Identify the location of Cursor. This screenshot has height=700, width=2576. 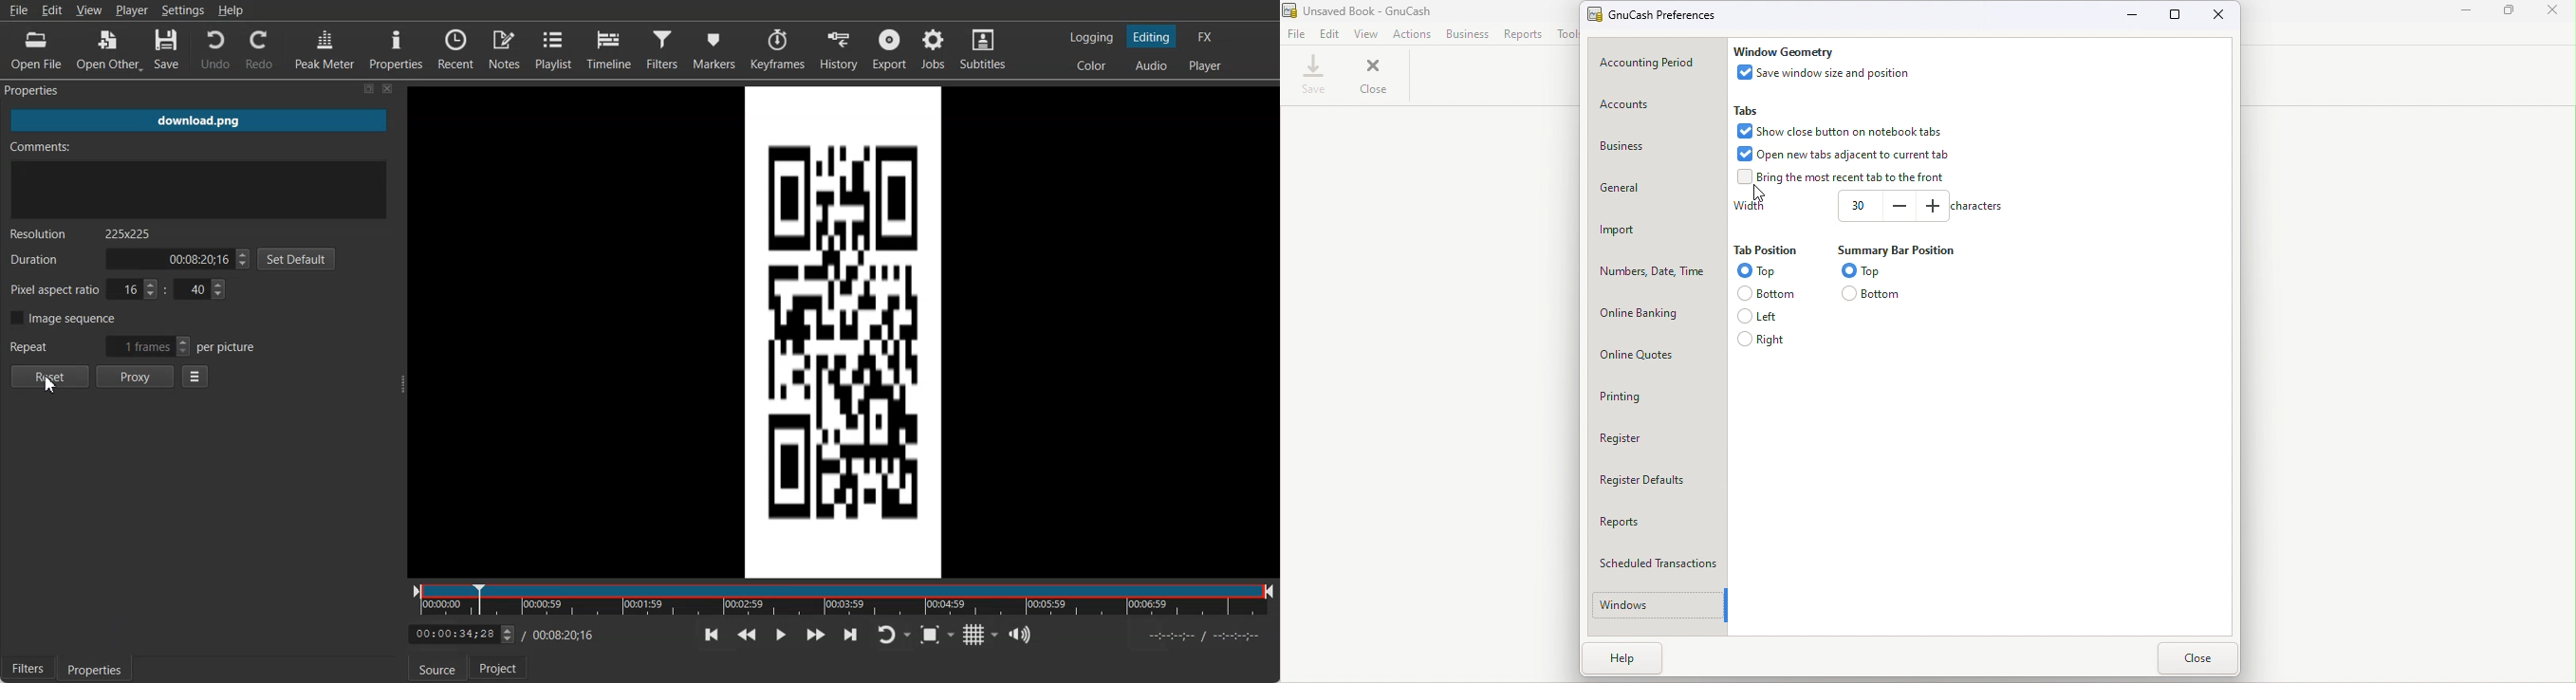
(50, 385).